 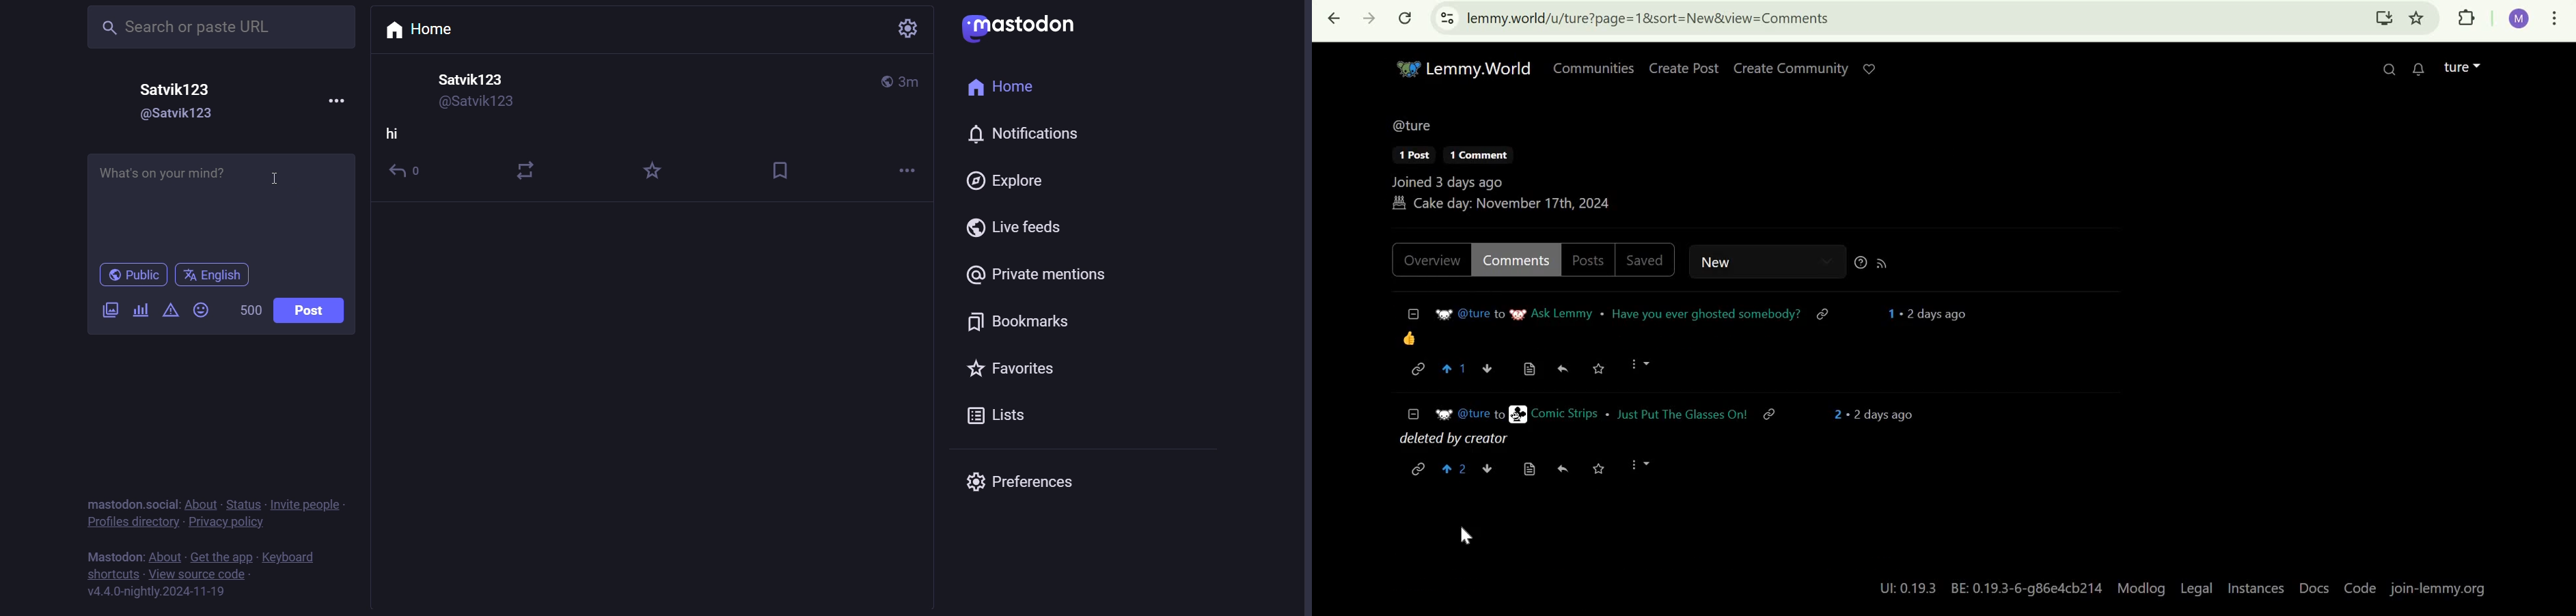 I want to click on view source, so click(x=1533, y=366).